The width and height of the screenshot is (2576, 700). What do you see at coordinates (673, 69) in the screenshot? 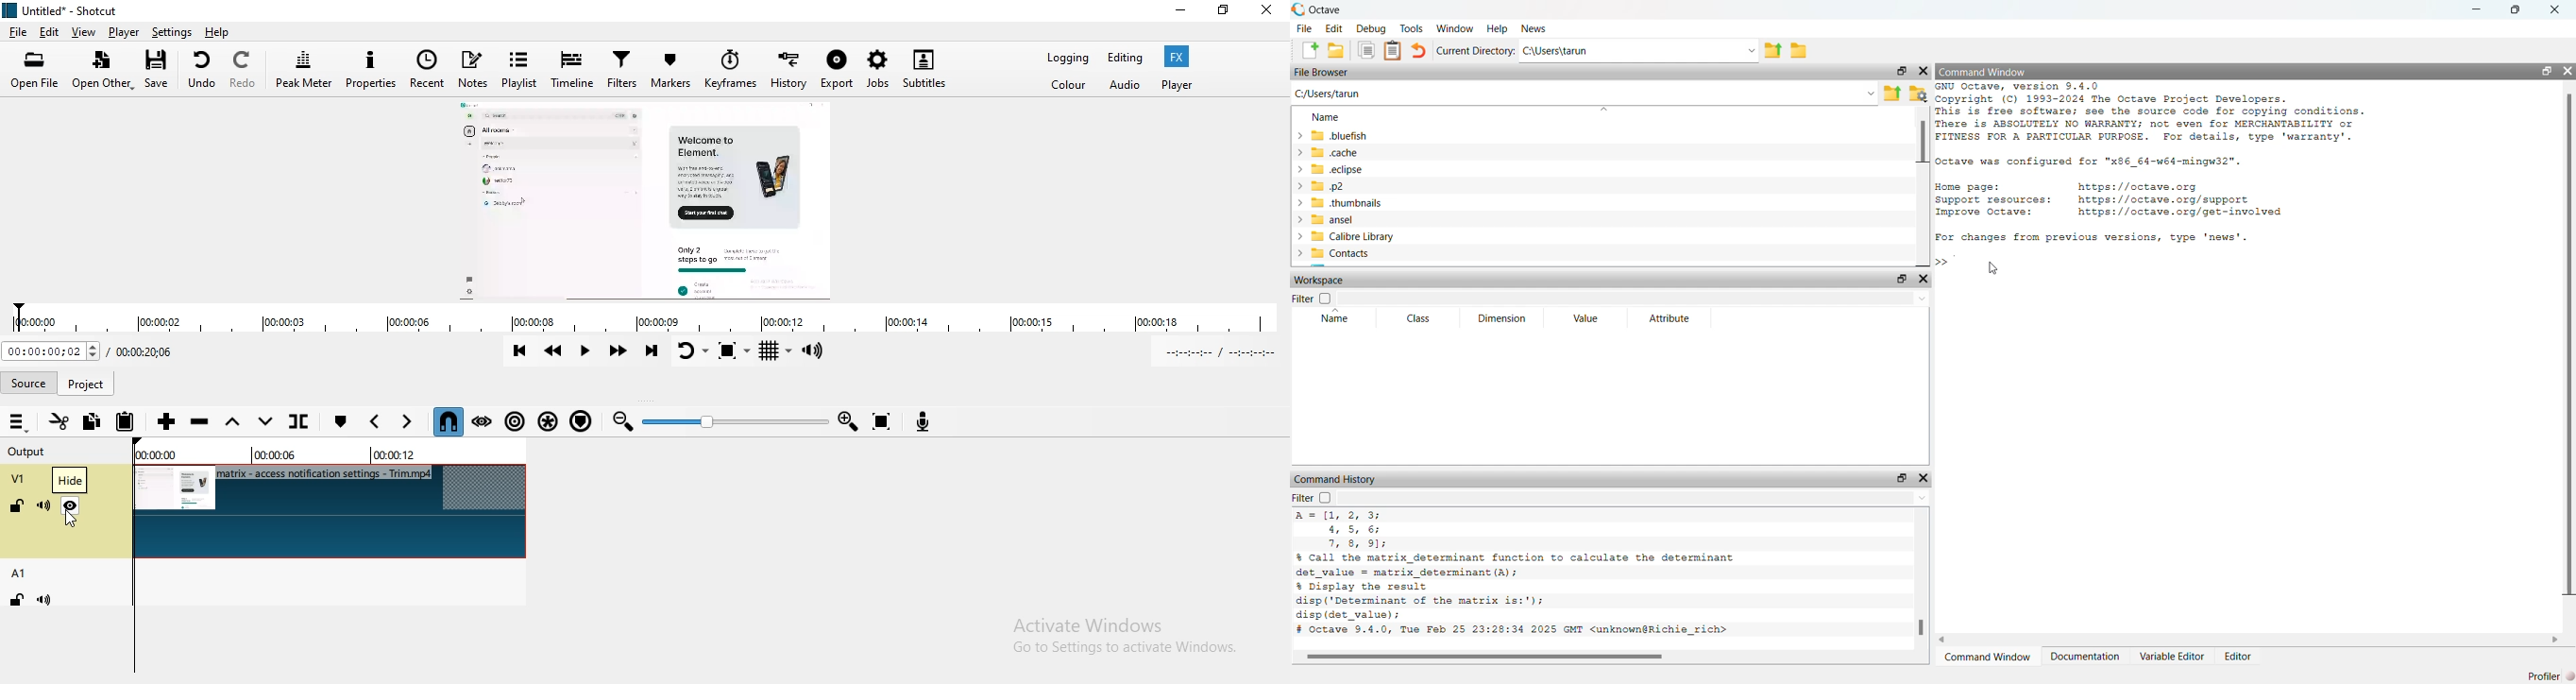
I see `Markers` at bounding box center [673, 69].